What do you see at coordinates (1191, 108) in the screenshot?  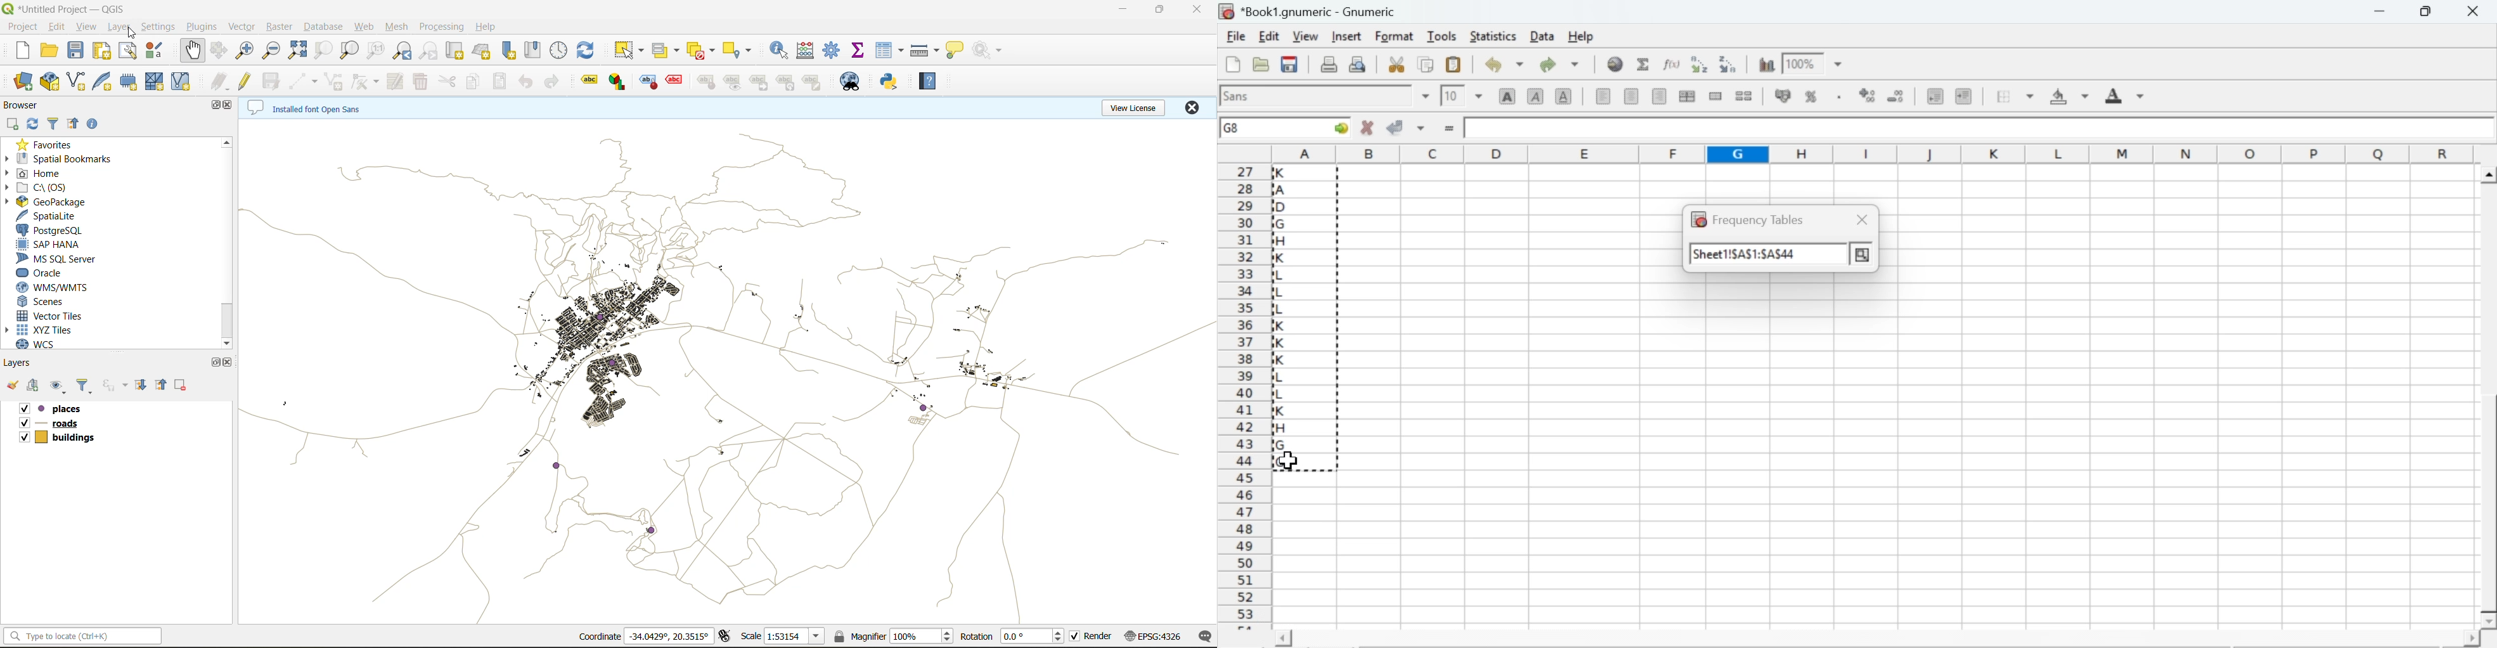 I see `close` at bounding box center [1191, 108].